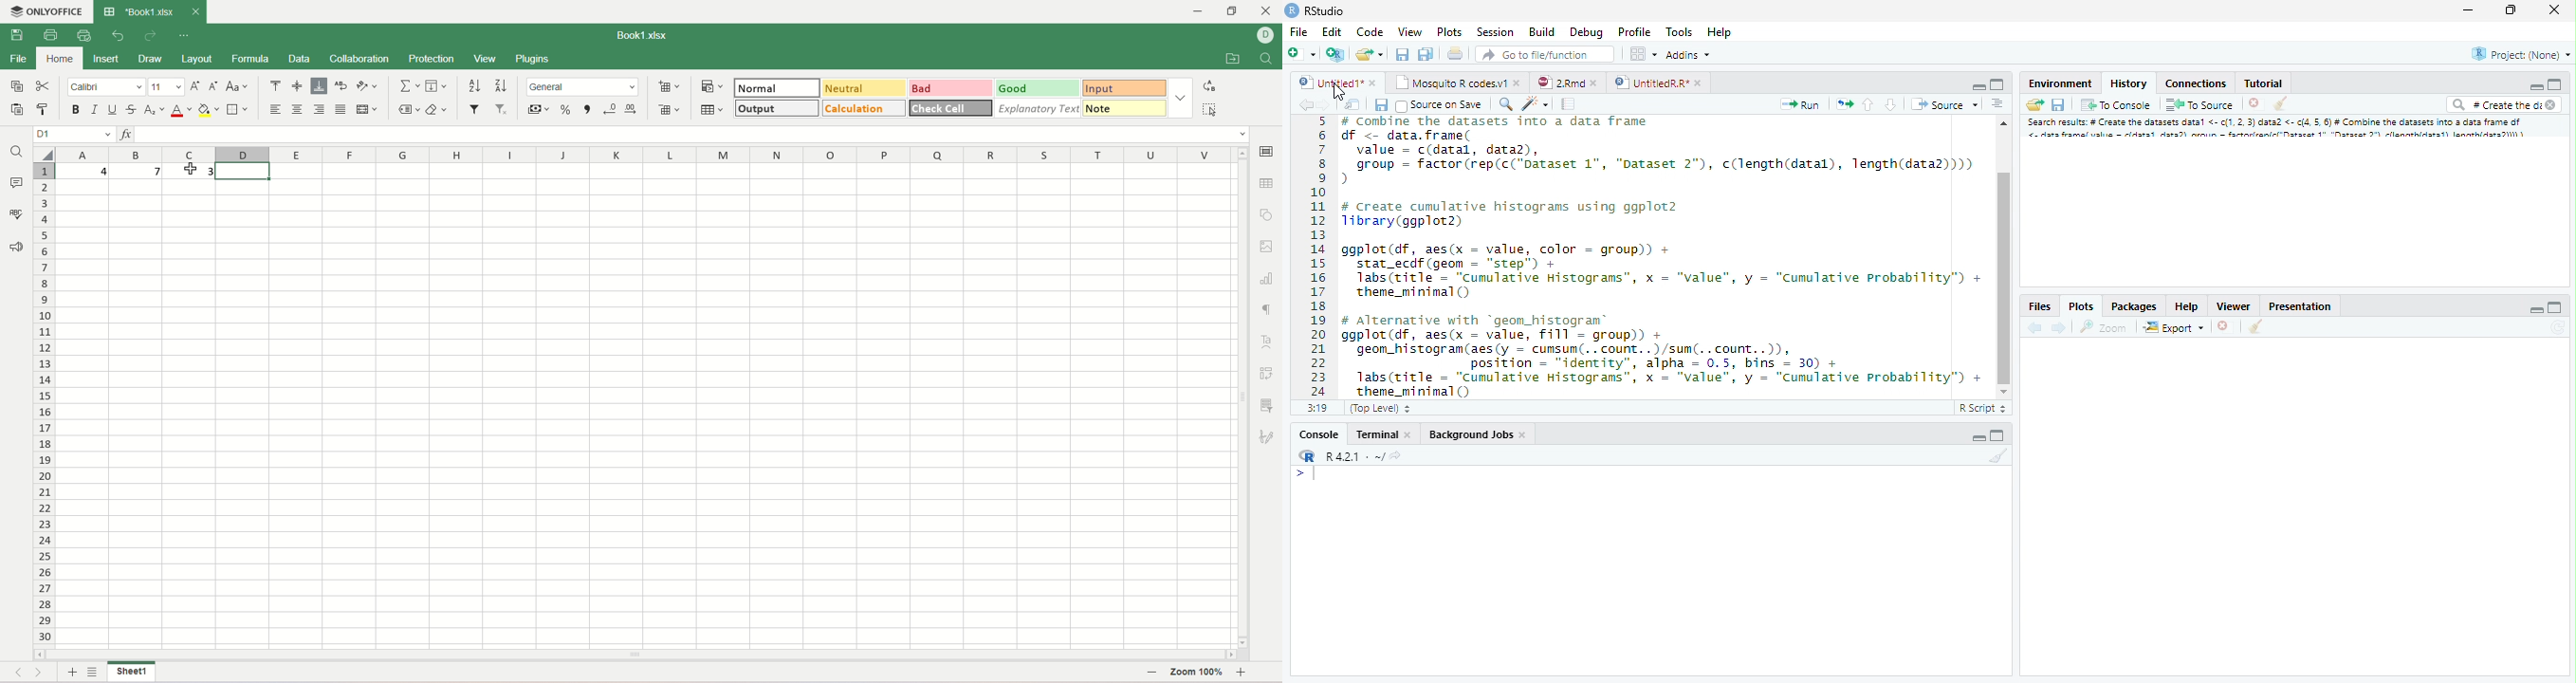 Image resolution: width=2576 pixels, height=700 pixels. Describe the element at coordinates (1719, 32) in the screenshot. I see `Help` at that location.